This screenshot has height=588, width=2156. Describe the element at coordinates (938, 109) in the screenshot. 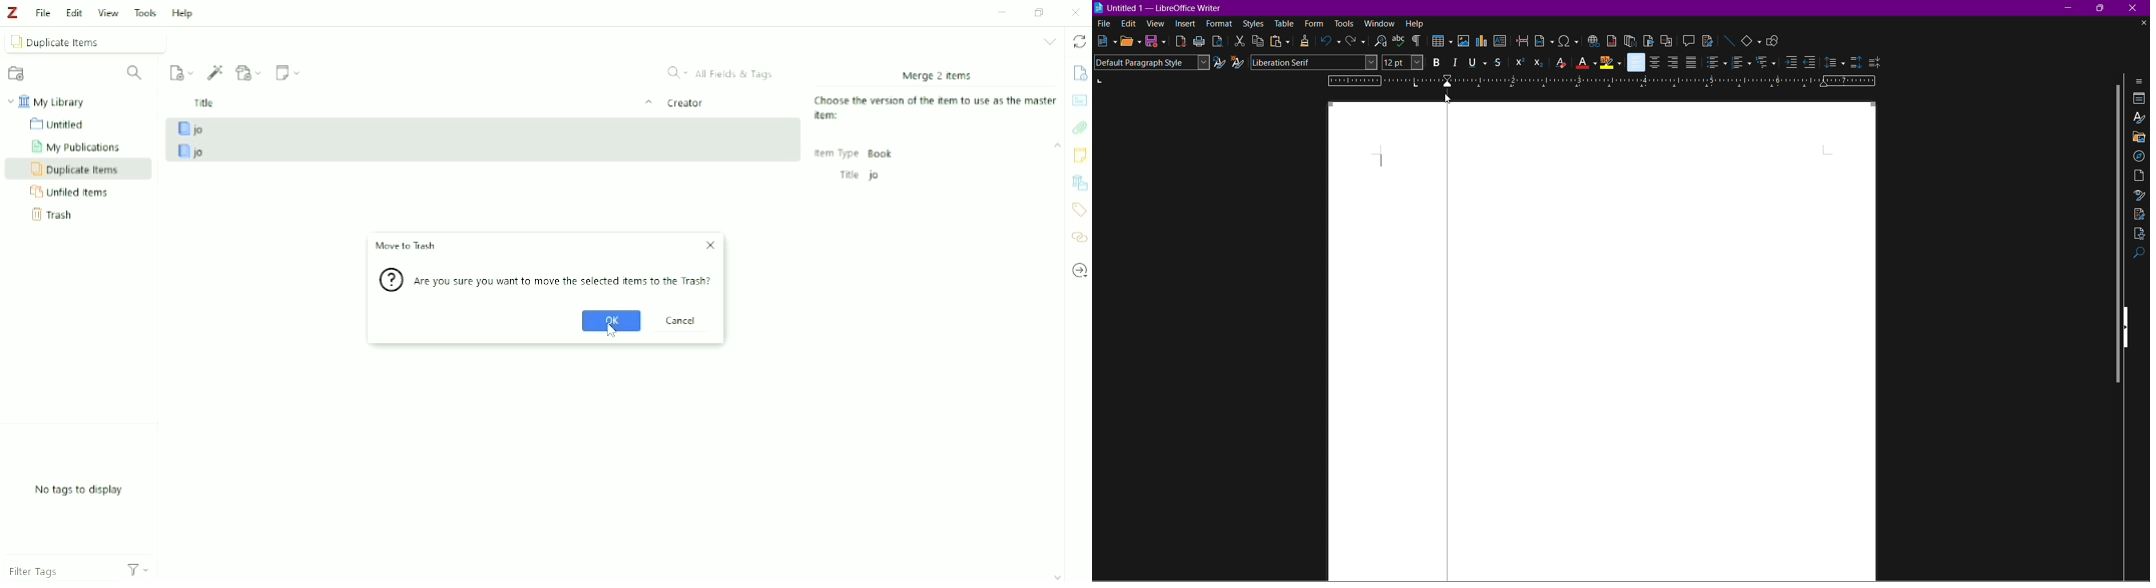

I see `Choose the version of the item to use as the master item:` at that location.